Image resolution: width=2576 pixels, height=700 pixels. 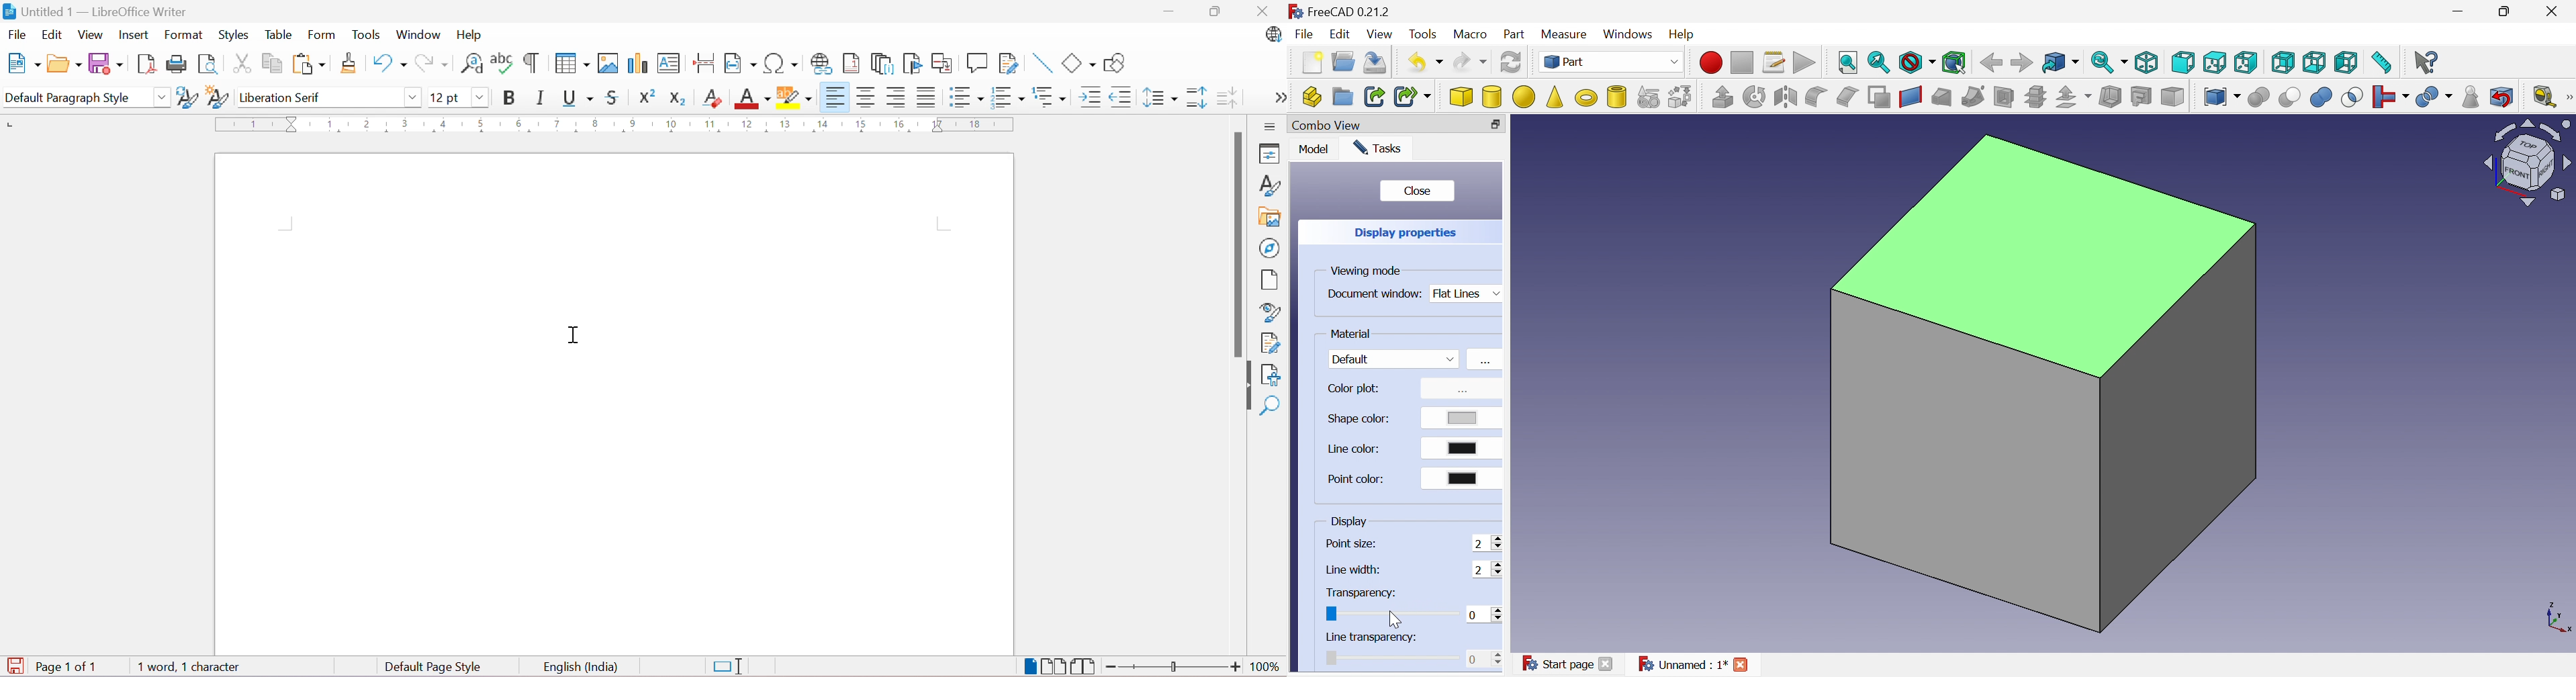 I want to click on Macro recording, so click(x=1710, y=63).